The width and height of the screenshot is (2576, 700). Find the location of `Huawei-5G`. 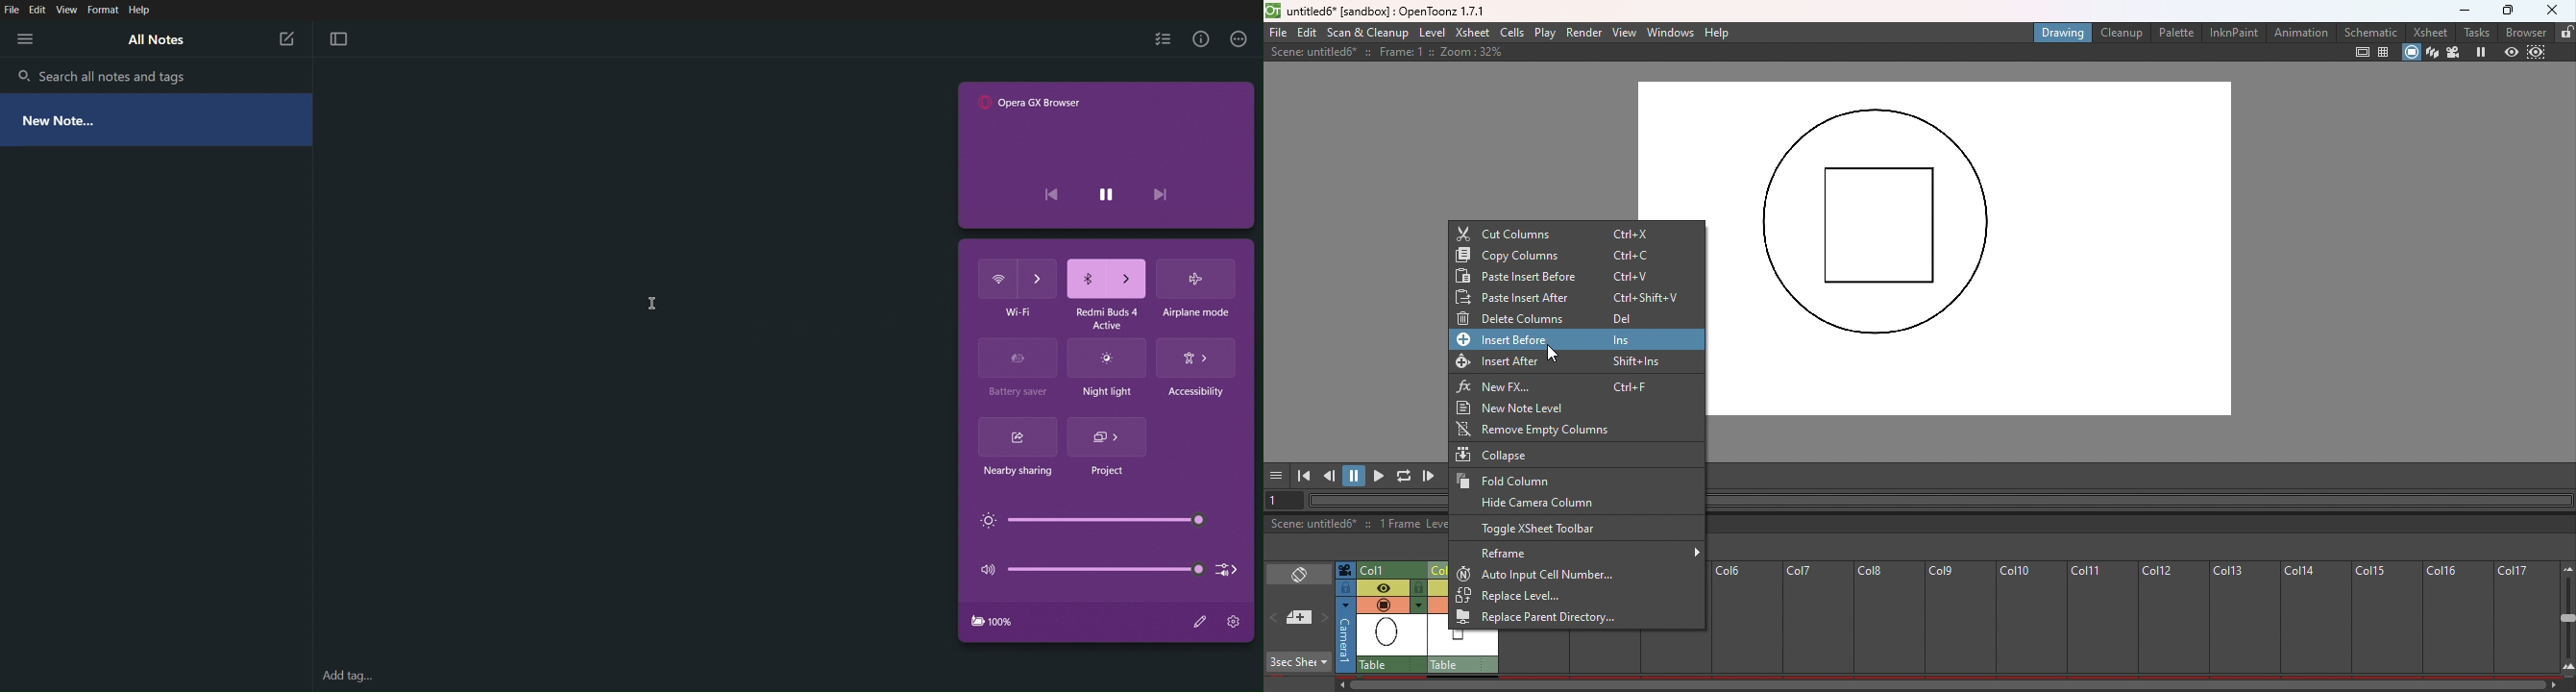

Huawei-5G is located at coordinates (1011, 313).